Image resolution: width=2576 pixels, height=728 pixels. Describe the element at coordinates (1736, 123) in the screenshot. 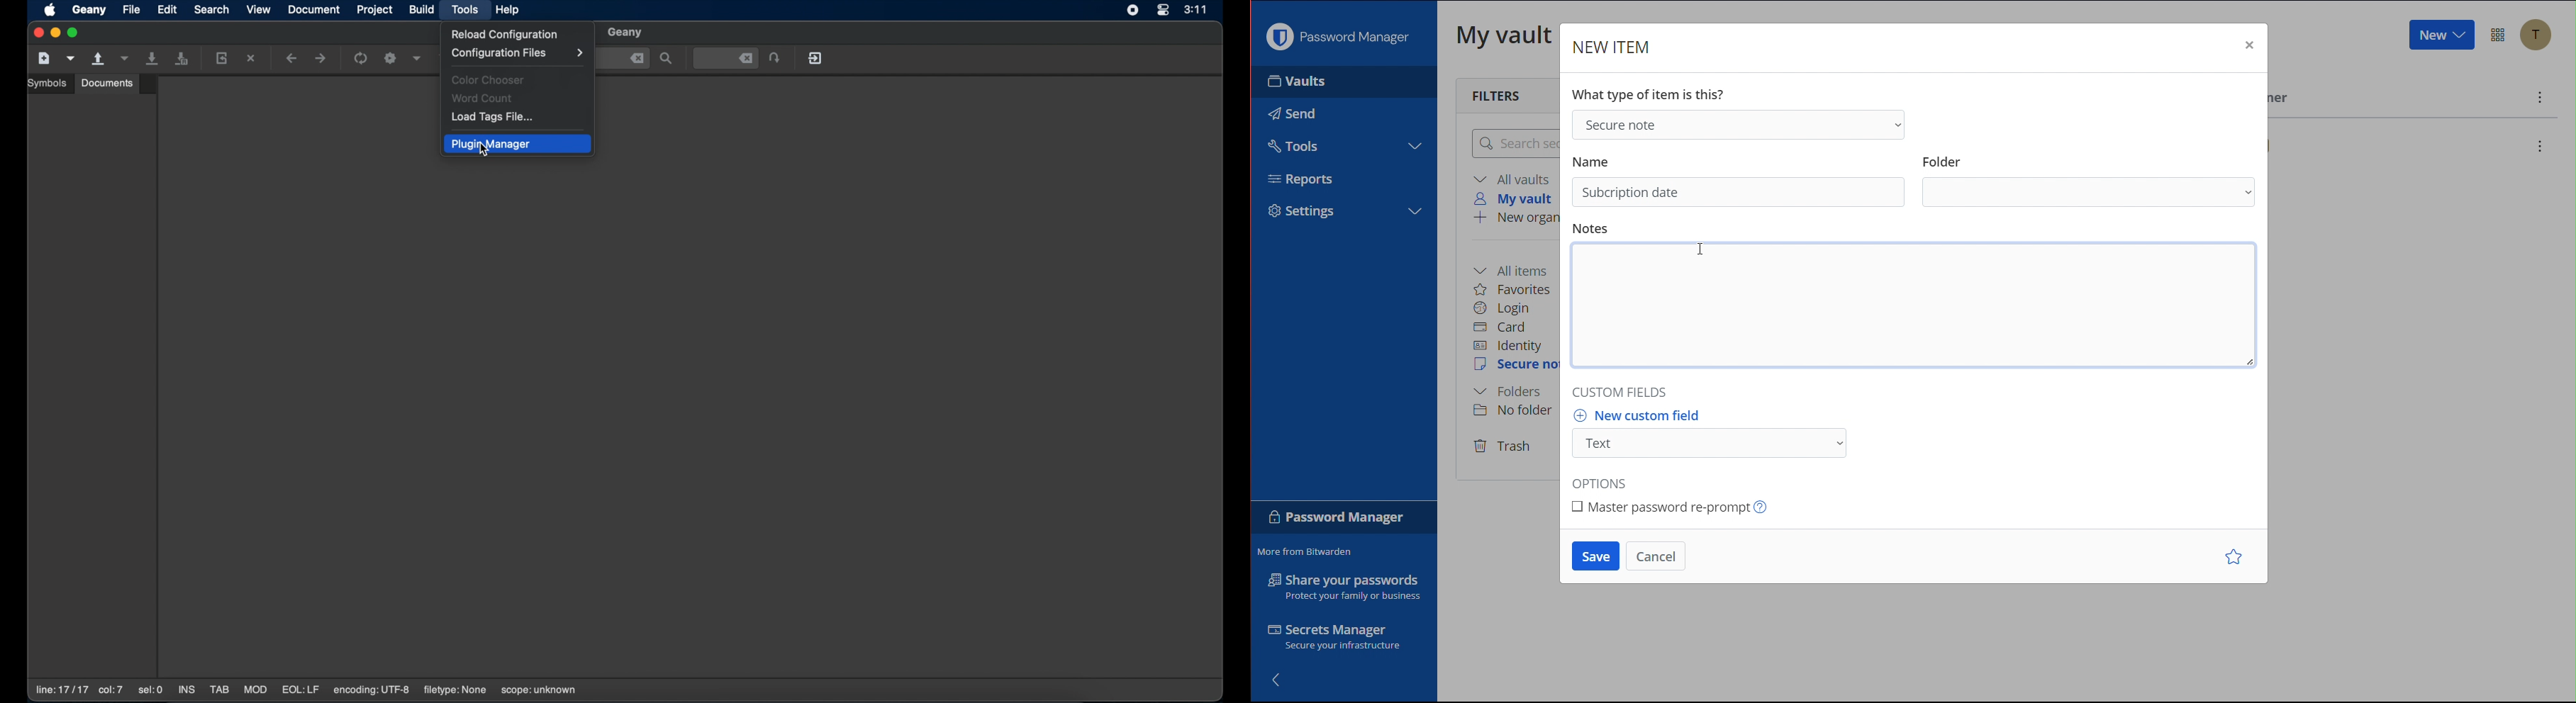

I see `Secure note` at that location.